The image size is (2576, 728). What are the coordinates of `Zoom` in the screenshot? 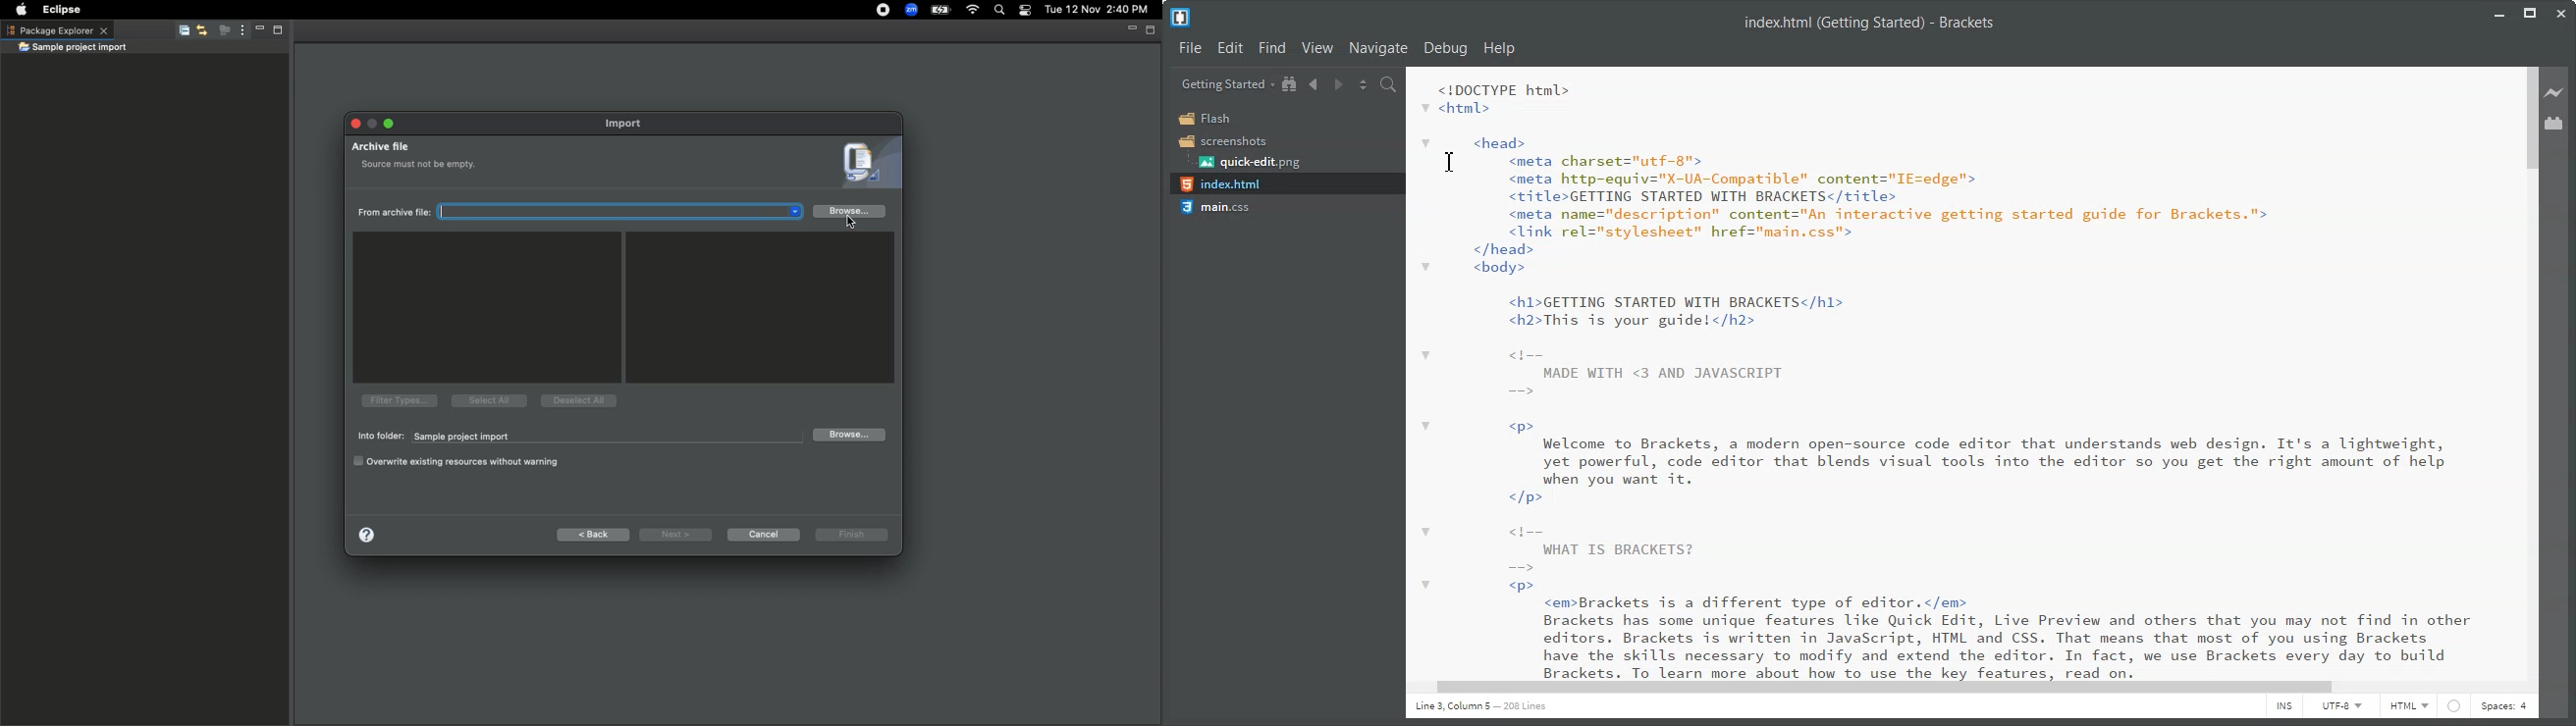 It's located at (910, 10).